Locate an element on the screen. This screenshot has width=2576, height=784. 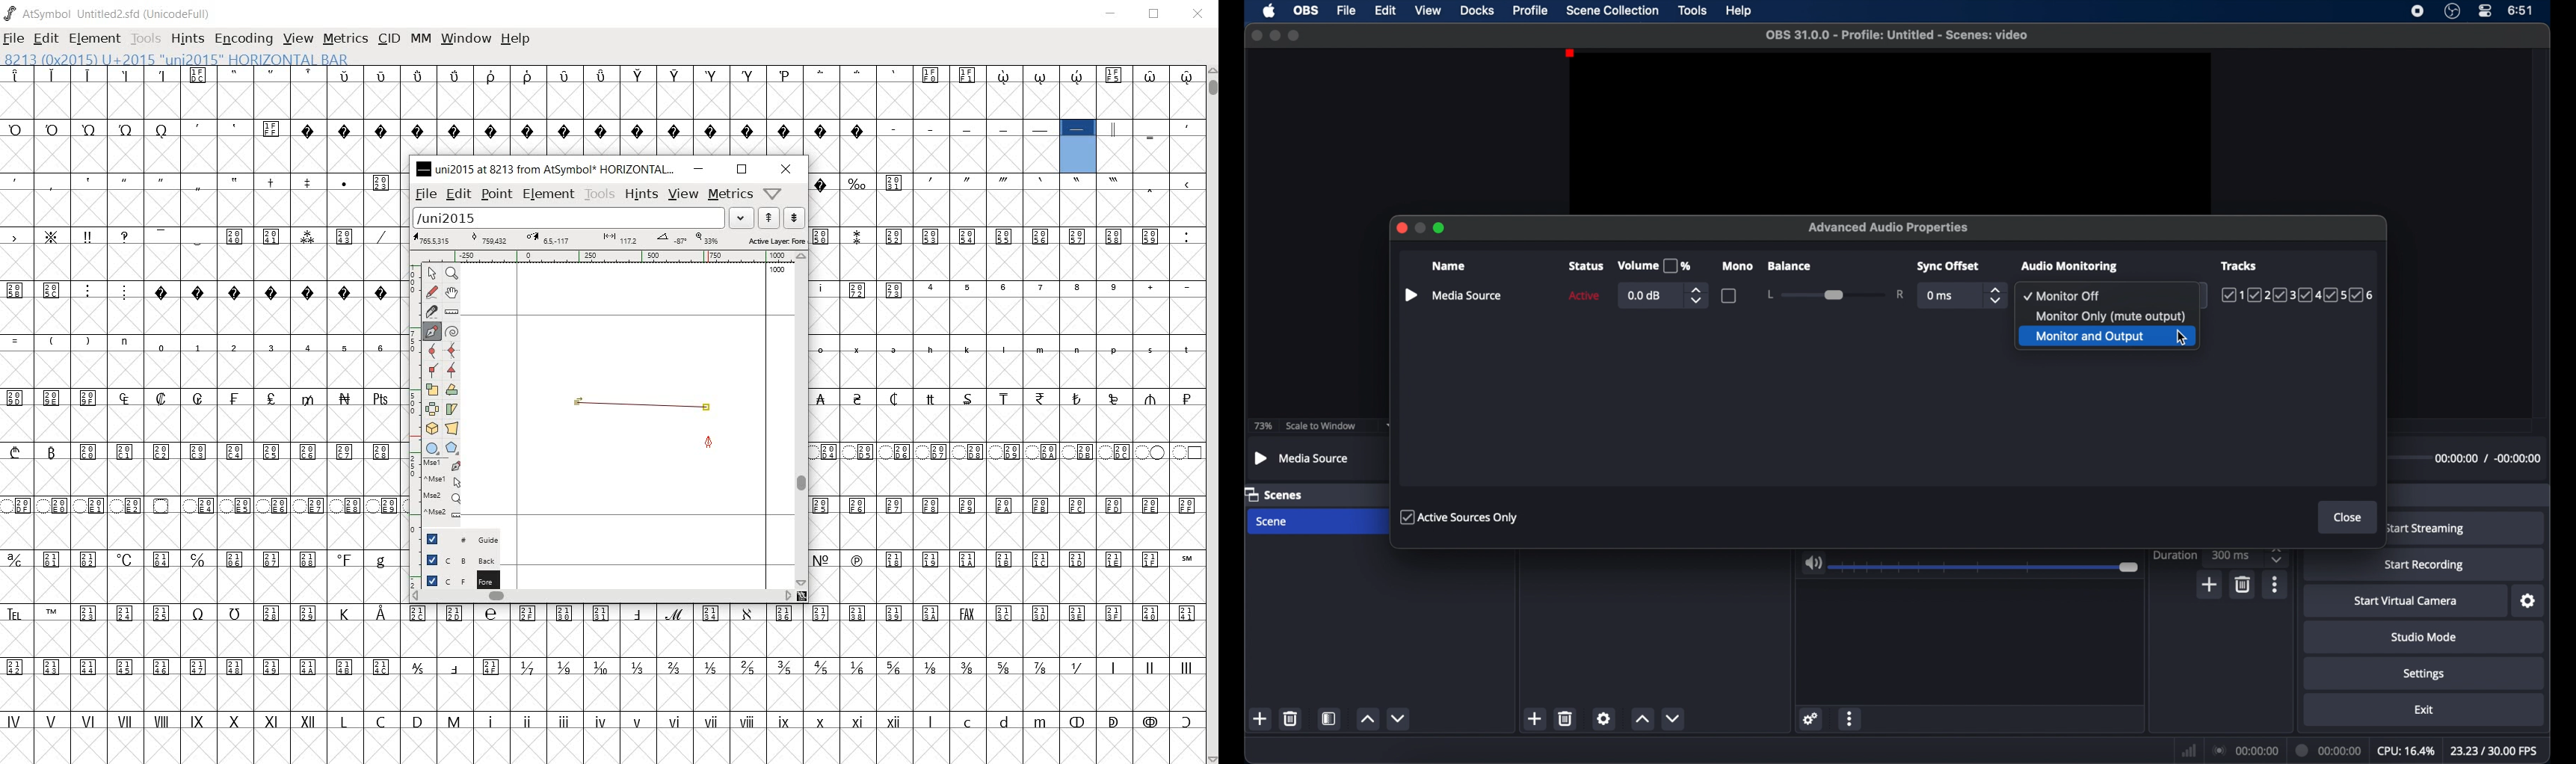
volume is located at coordinates (1654, 266).